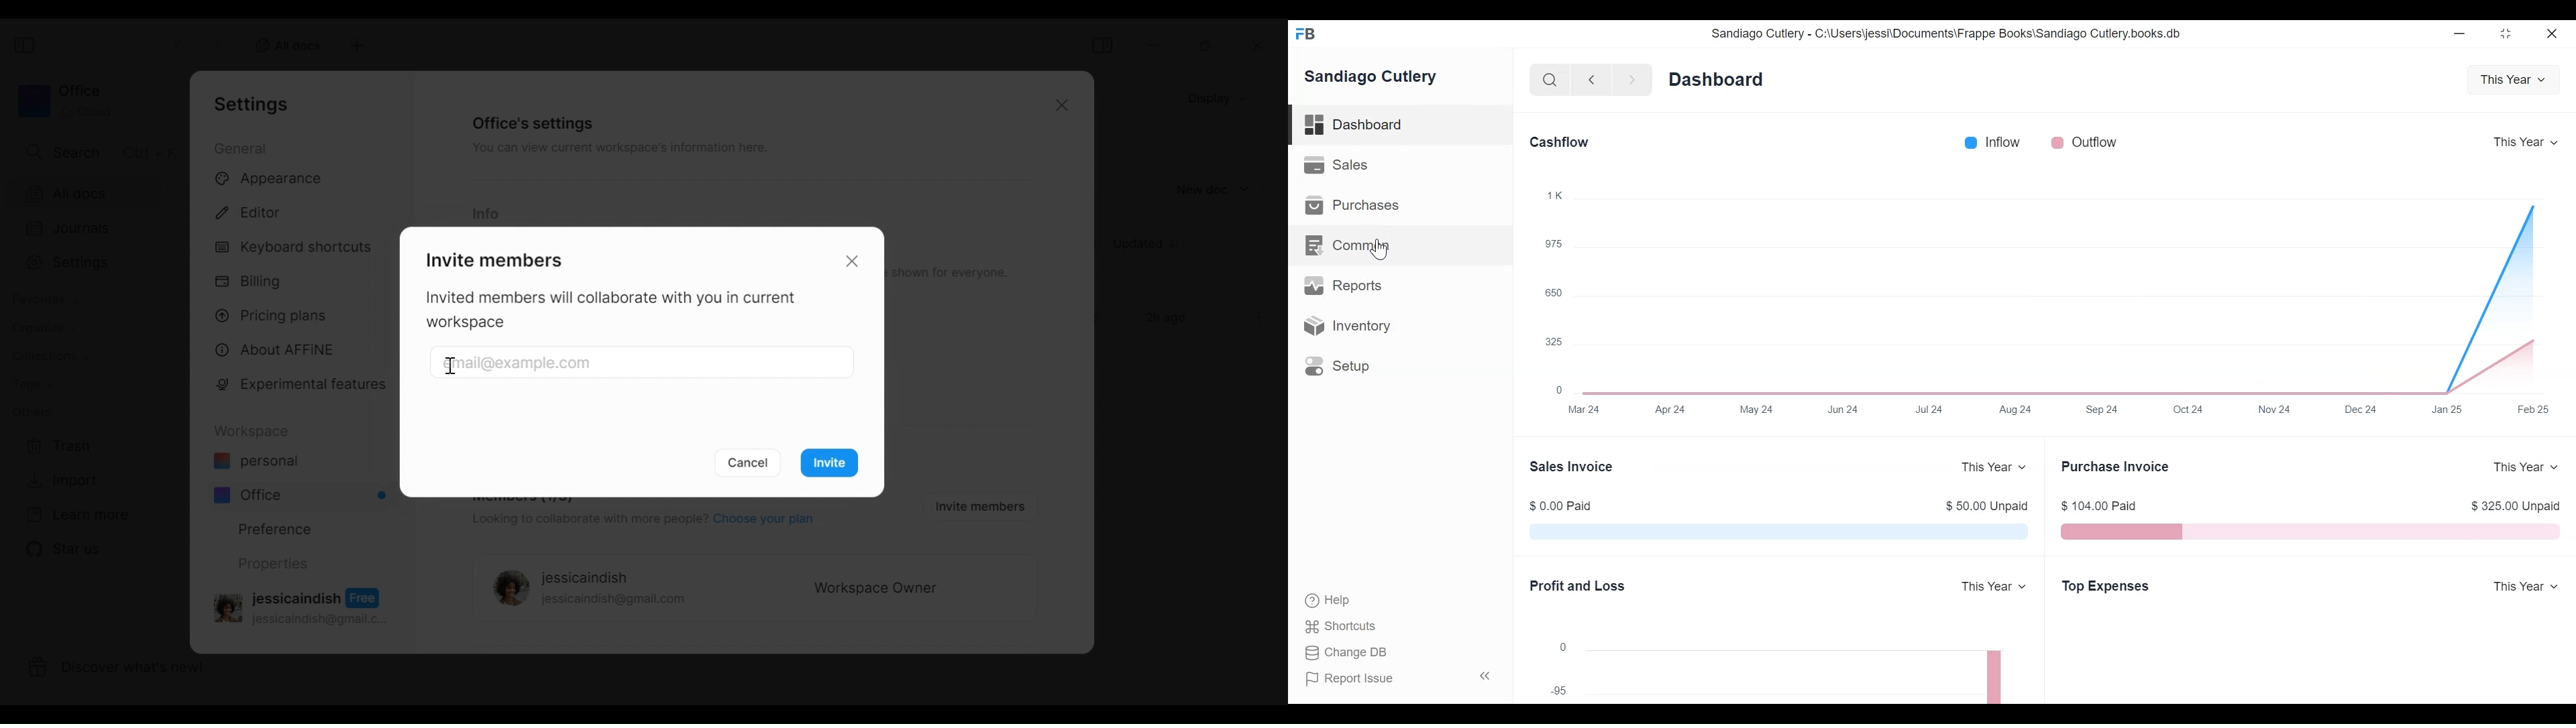 The width and height of the screenshot is (2576, 728). I want to click on close, so click(1262, 46).